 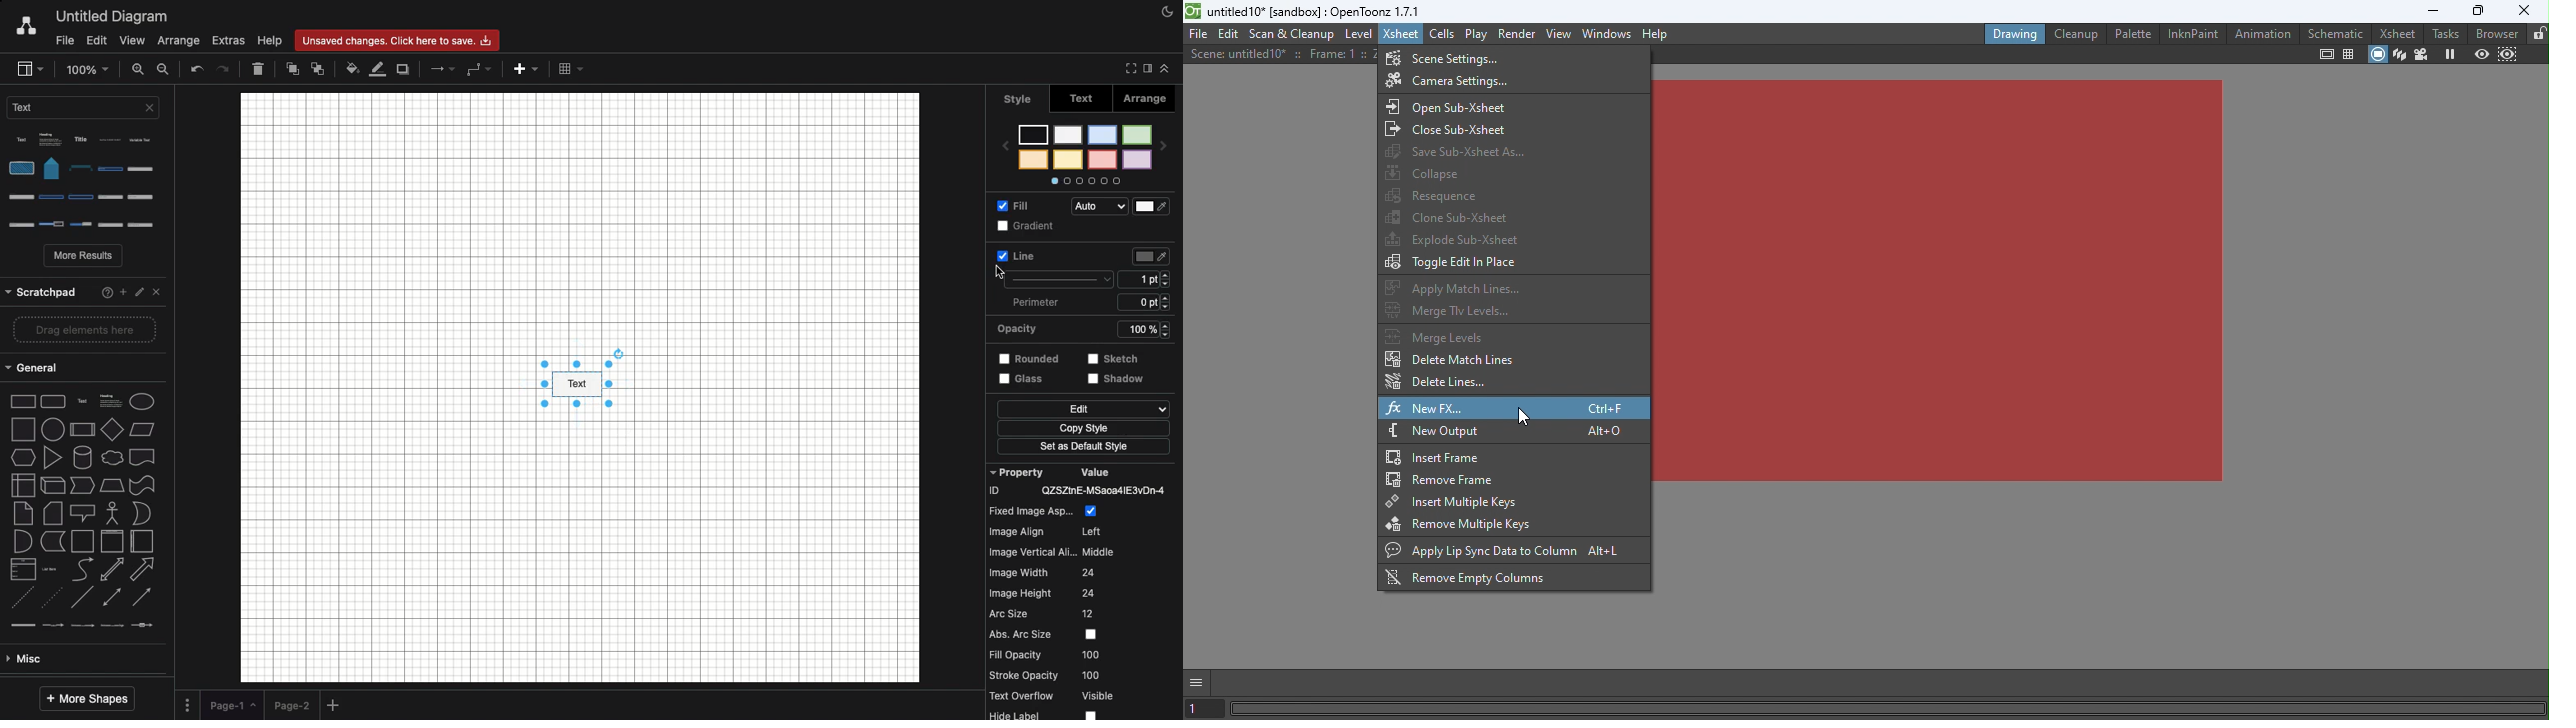 I want to click on Misc, so click(x=81, y=513).